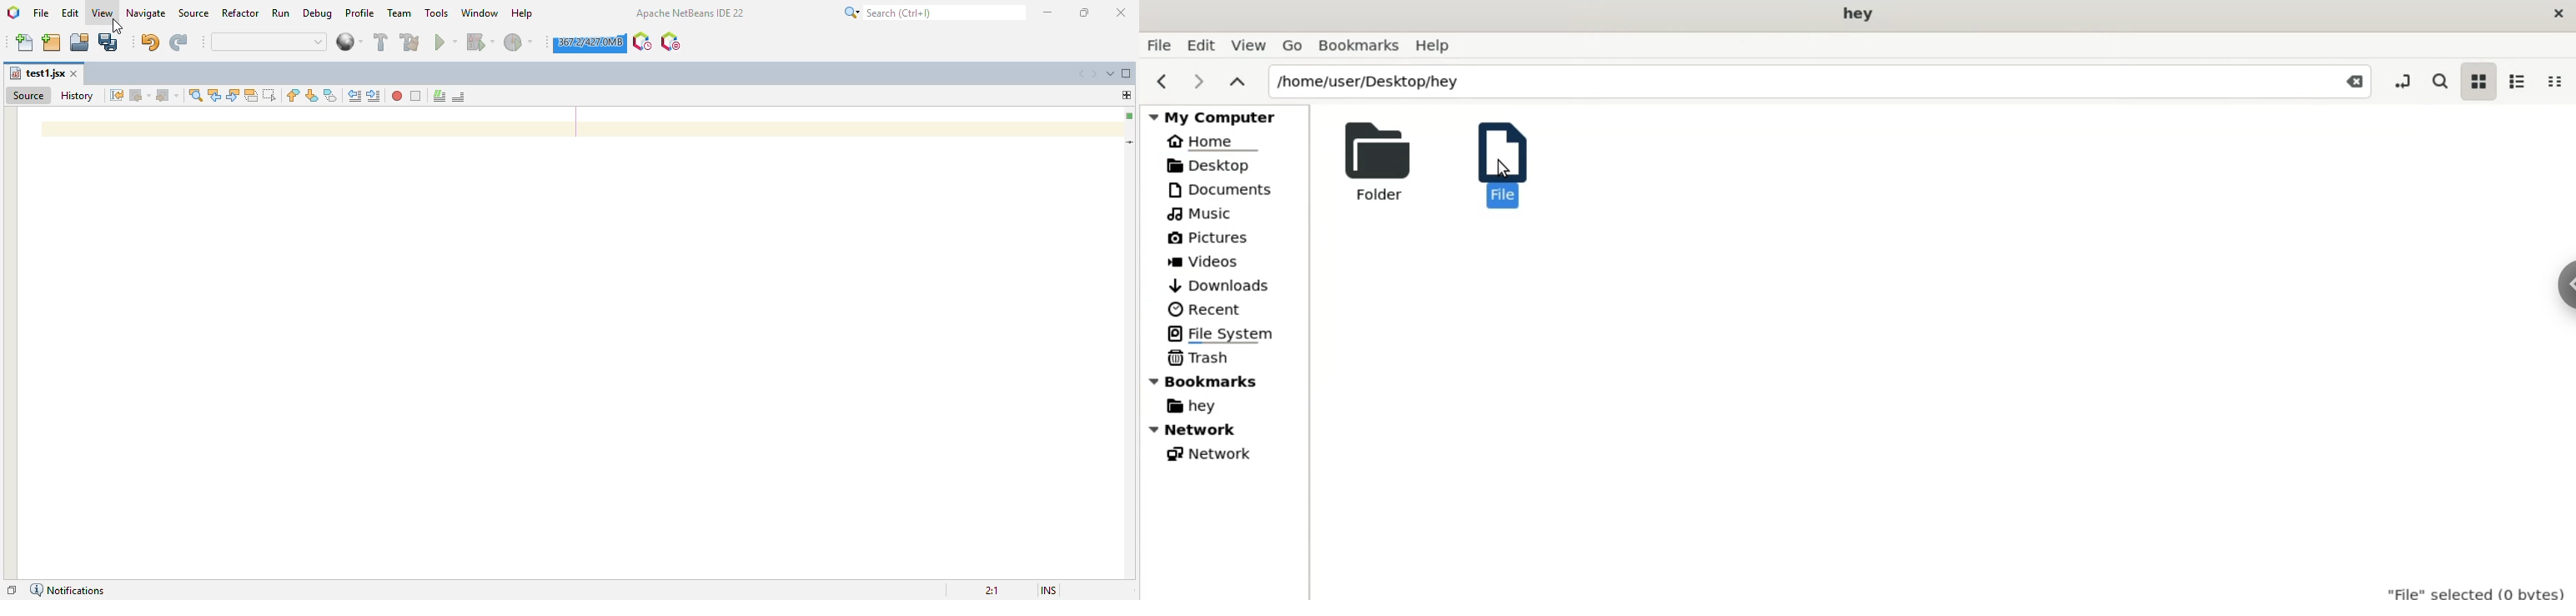 The height and width of the screenshot is (616, 2576). I want to click on location home/user/desktop/hey, so click(1819, 82).